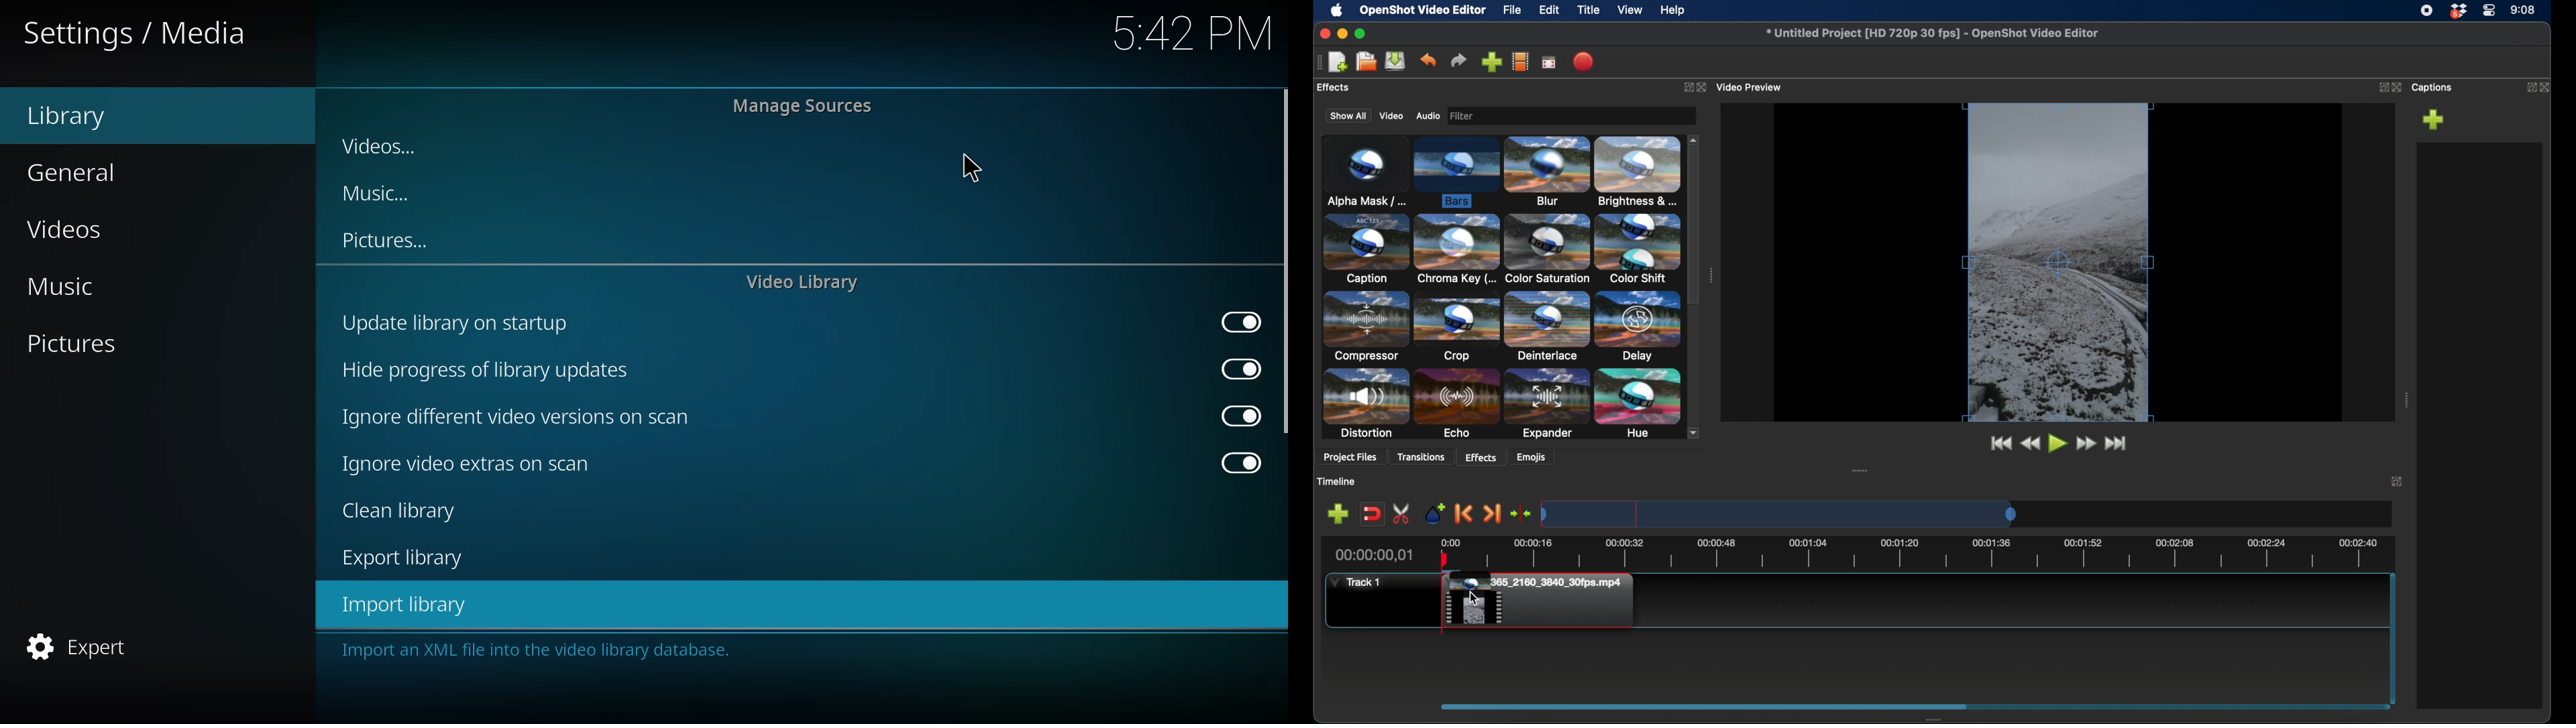  What do you see at coordinates (1402, 513) in the screenshot?
I see `enable razor` at bounding box center [1402, 513].